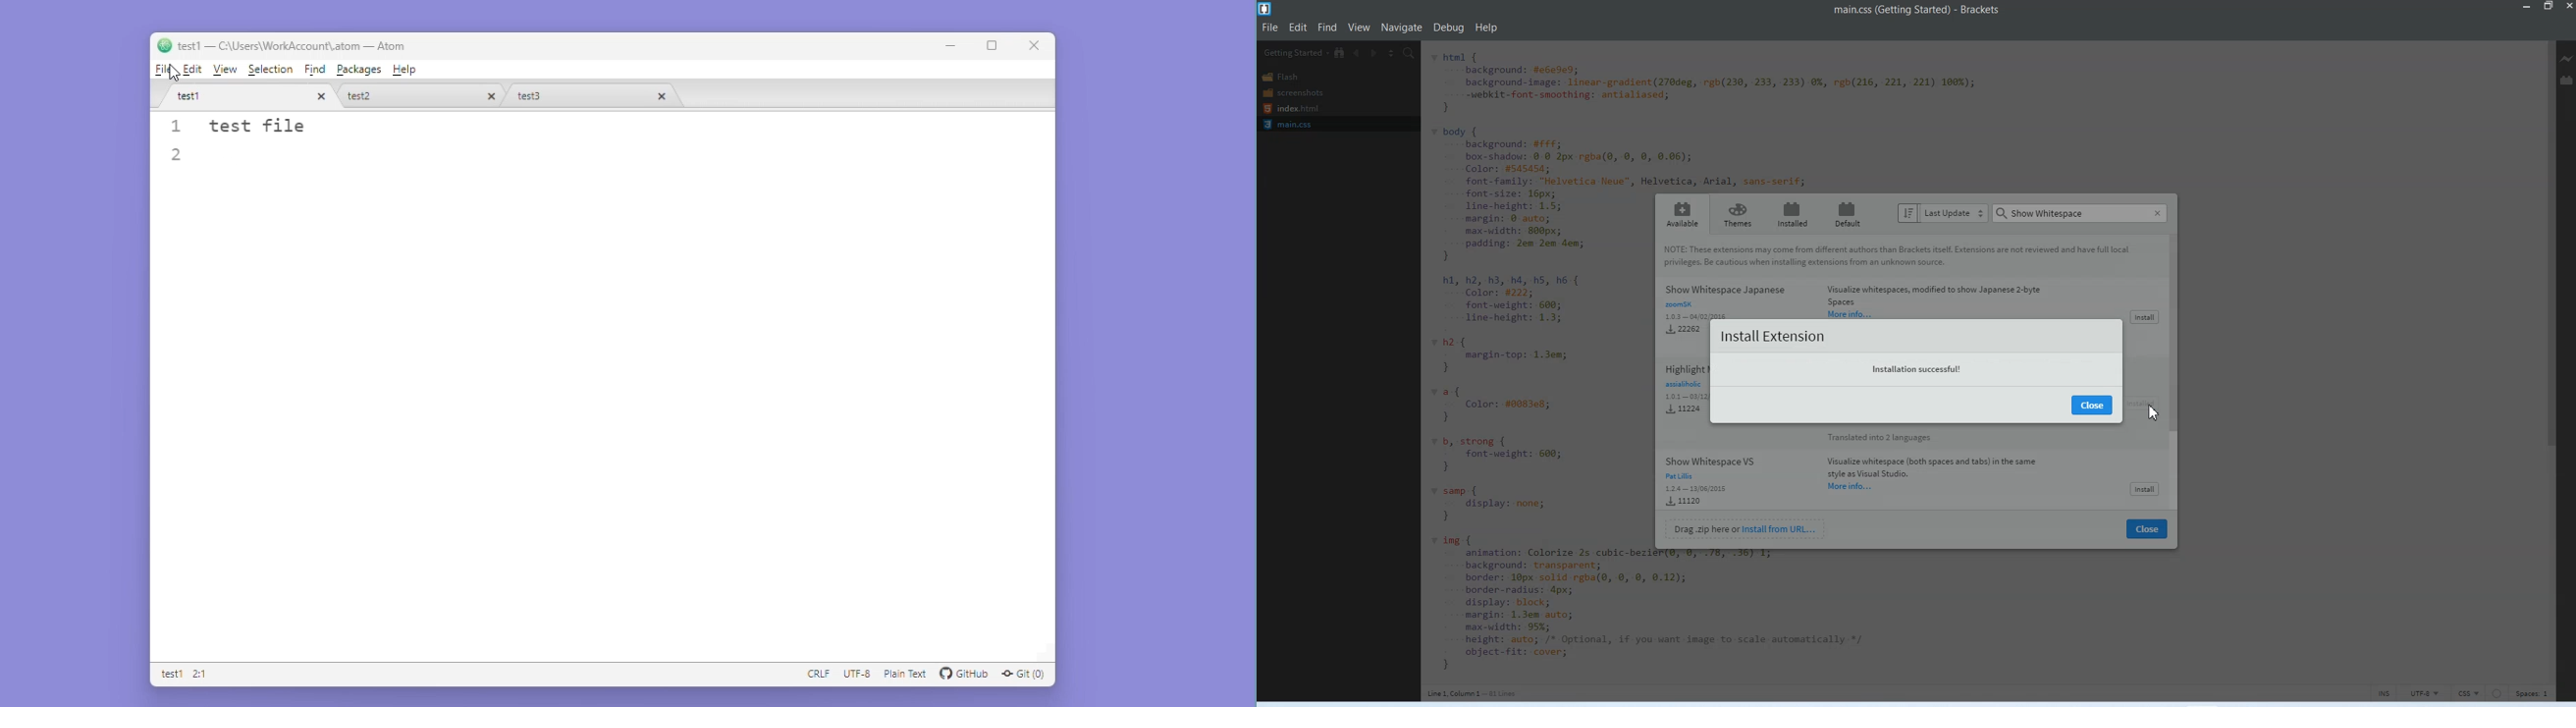 This screenshot has width=2576, height=728. Describe the element at coordinates (1913, 368) in the screenshot. I see `Text` at that location.